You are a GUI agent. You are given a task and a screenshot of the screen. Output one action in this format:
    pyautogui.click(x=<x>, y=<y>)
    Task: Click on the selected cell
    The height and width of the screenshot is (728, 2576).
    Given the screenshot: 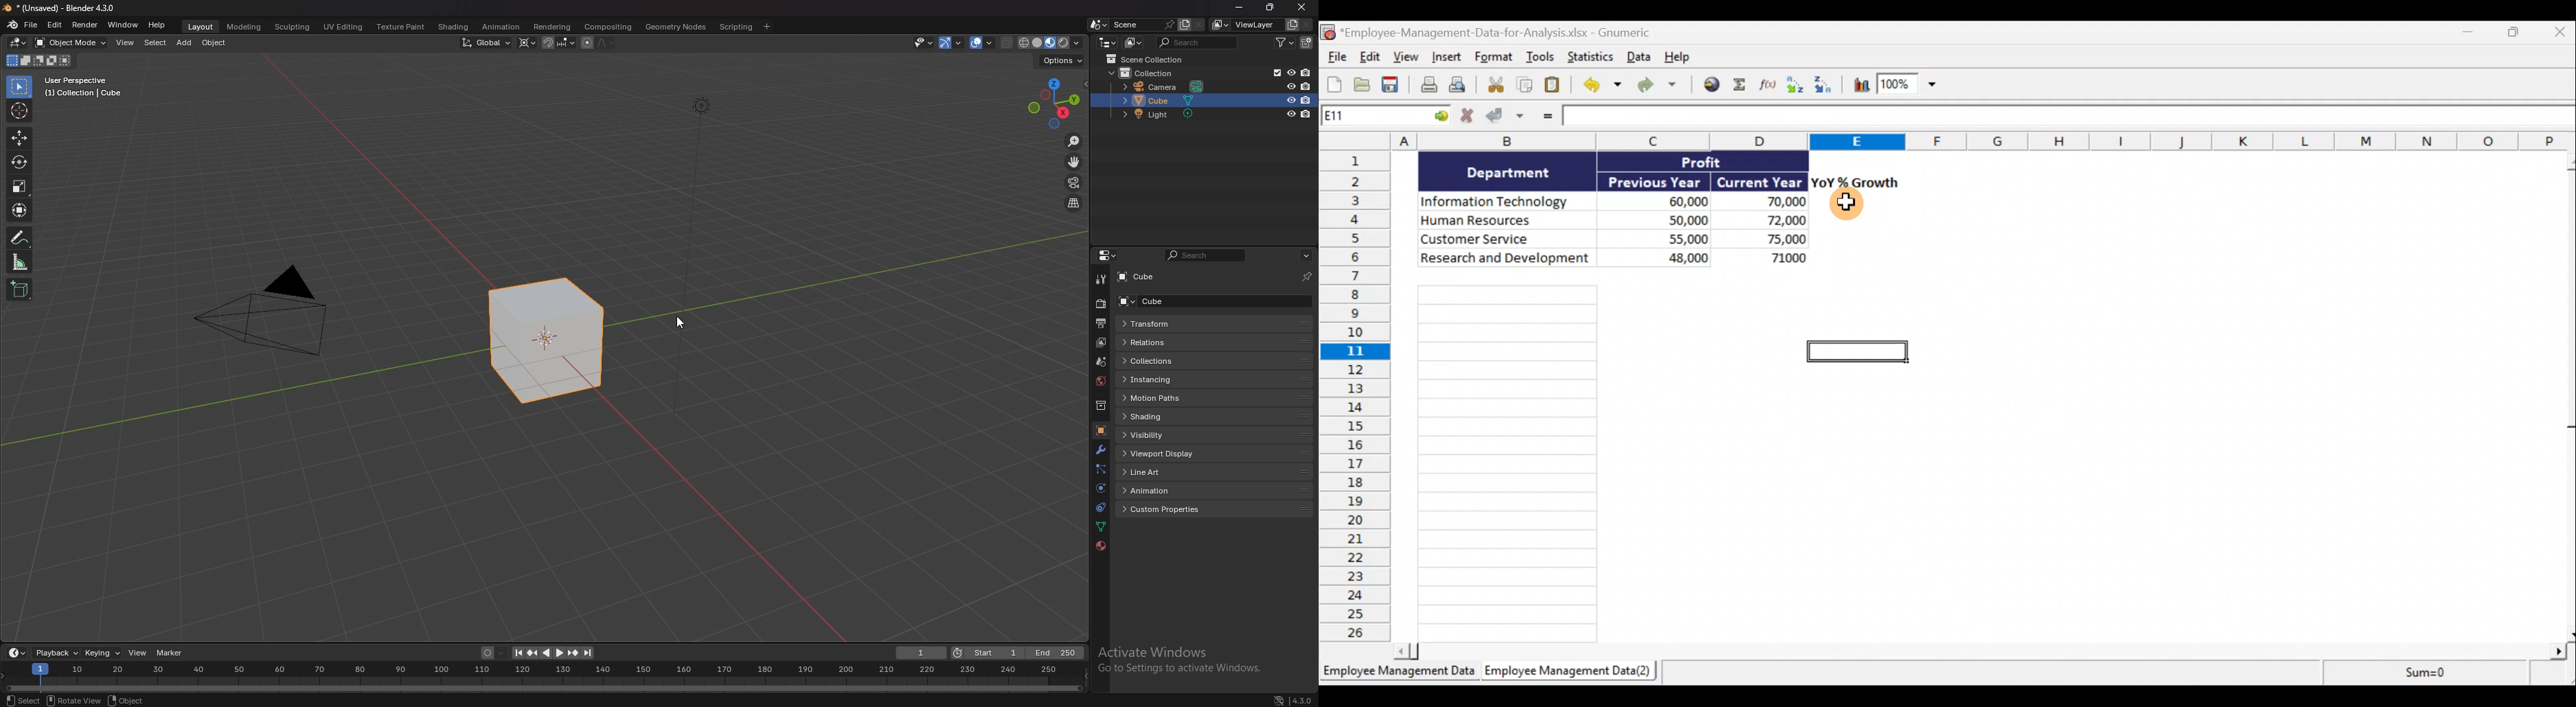 What is the action you would take?
    pyautogui.click(x=1859, y=352)
    